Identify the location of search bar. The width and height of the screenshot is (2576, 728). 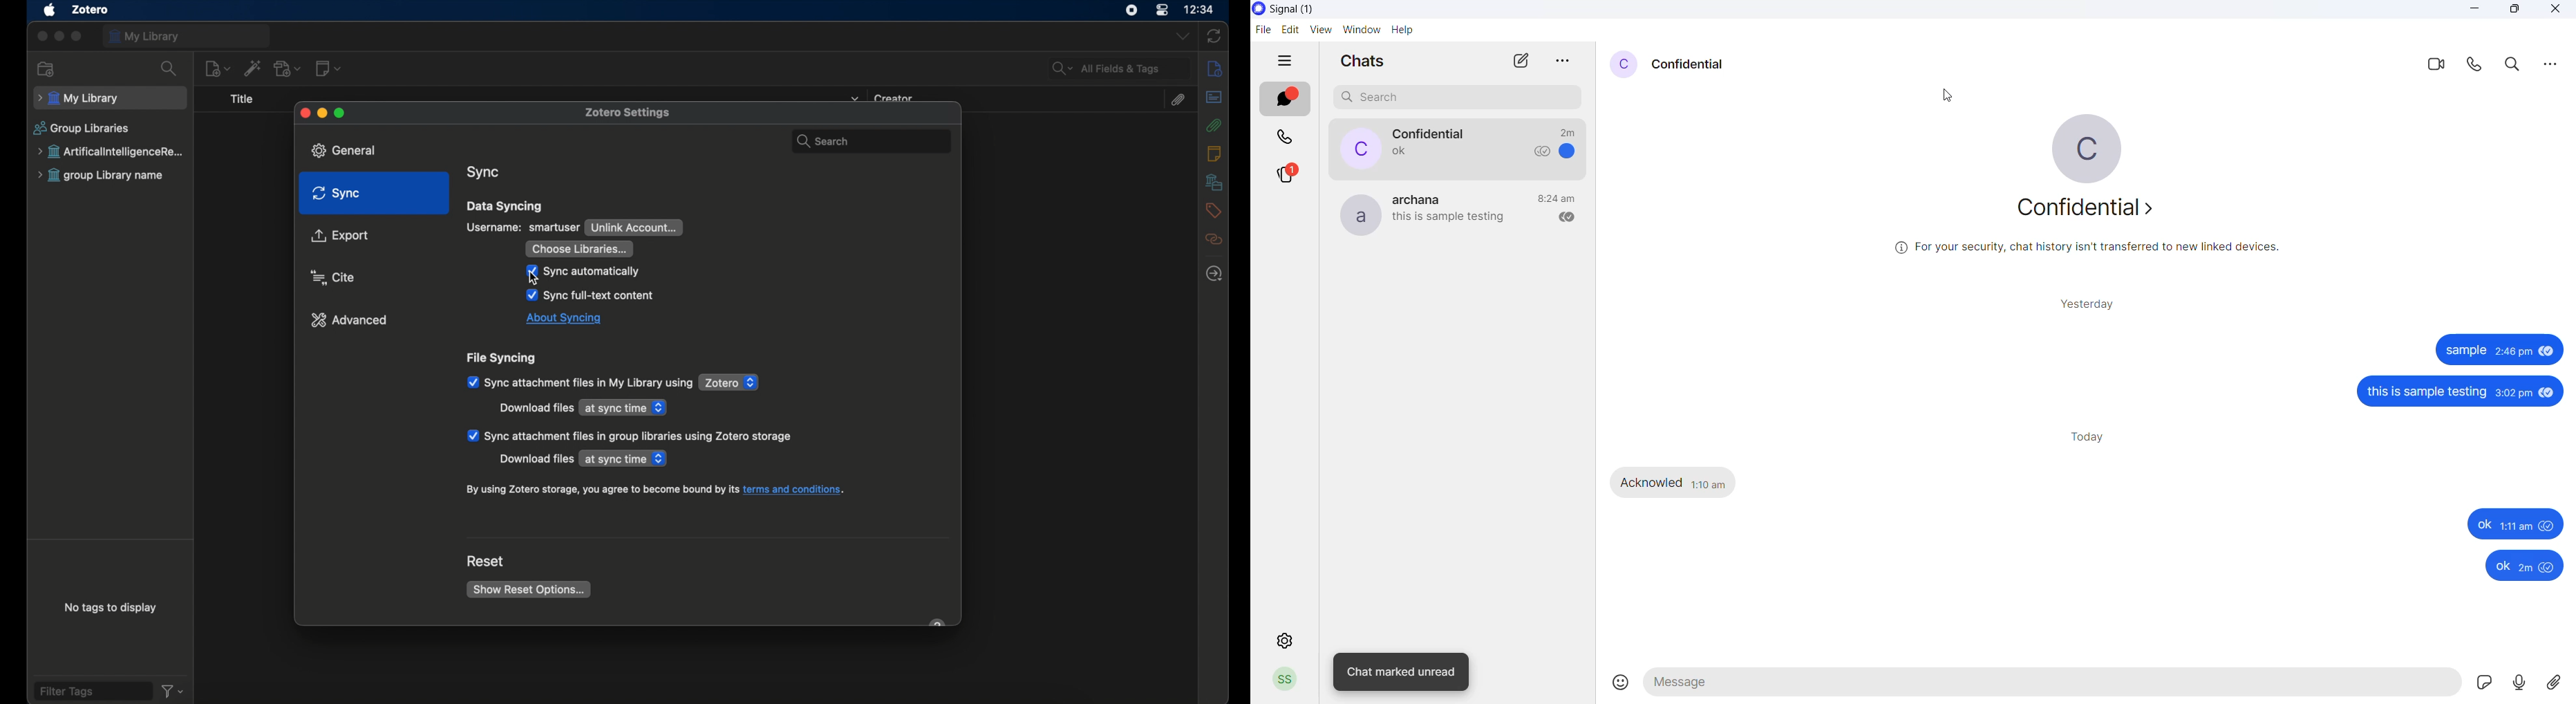
(868, 138).